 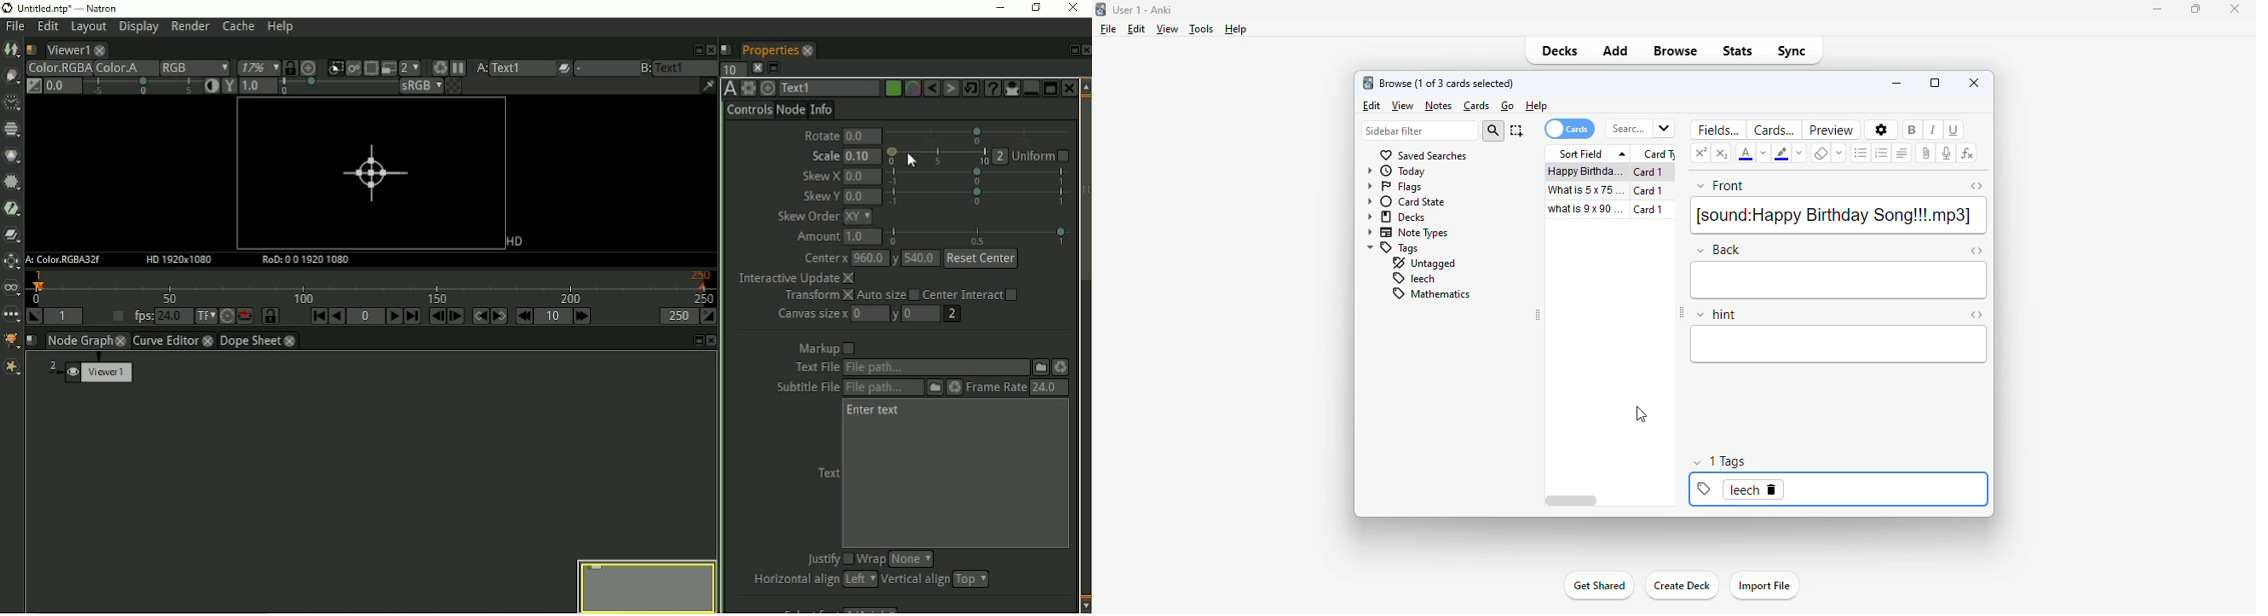 What do you see at coordinates (1821, 153) in the screenshot?
I see `remove formatting` at bounding box center [1821, 153].